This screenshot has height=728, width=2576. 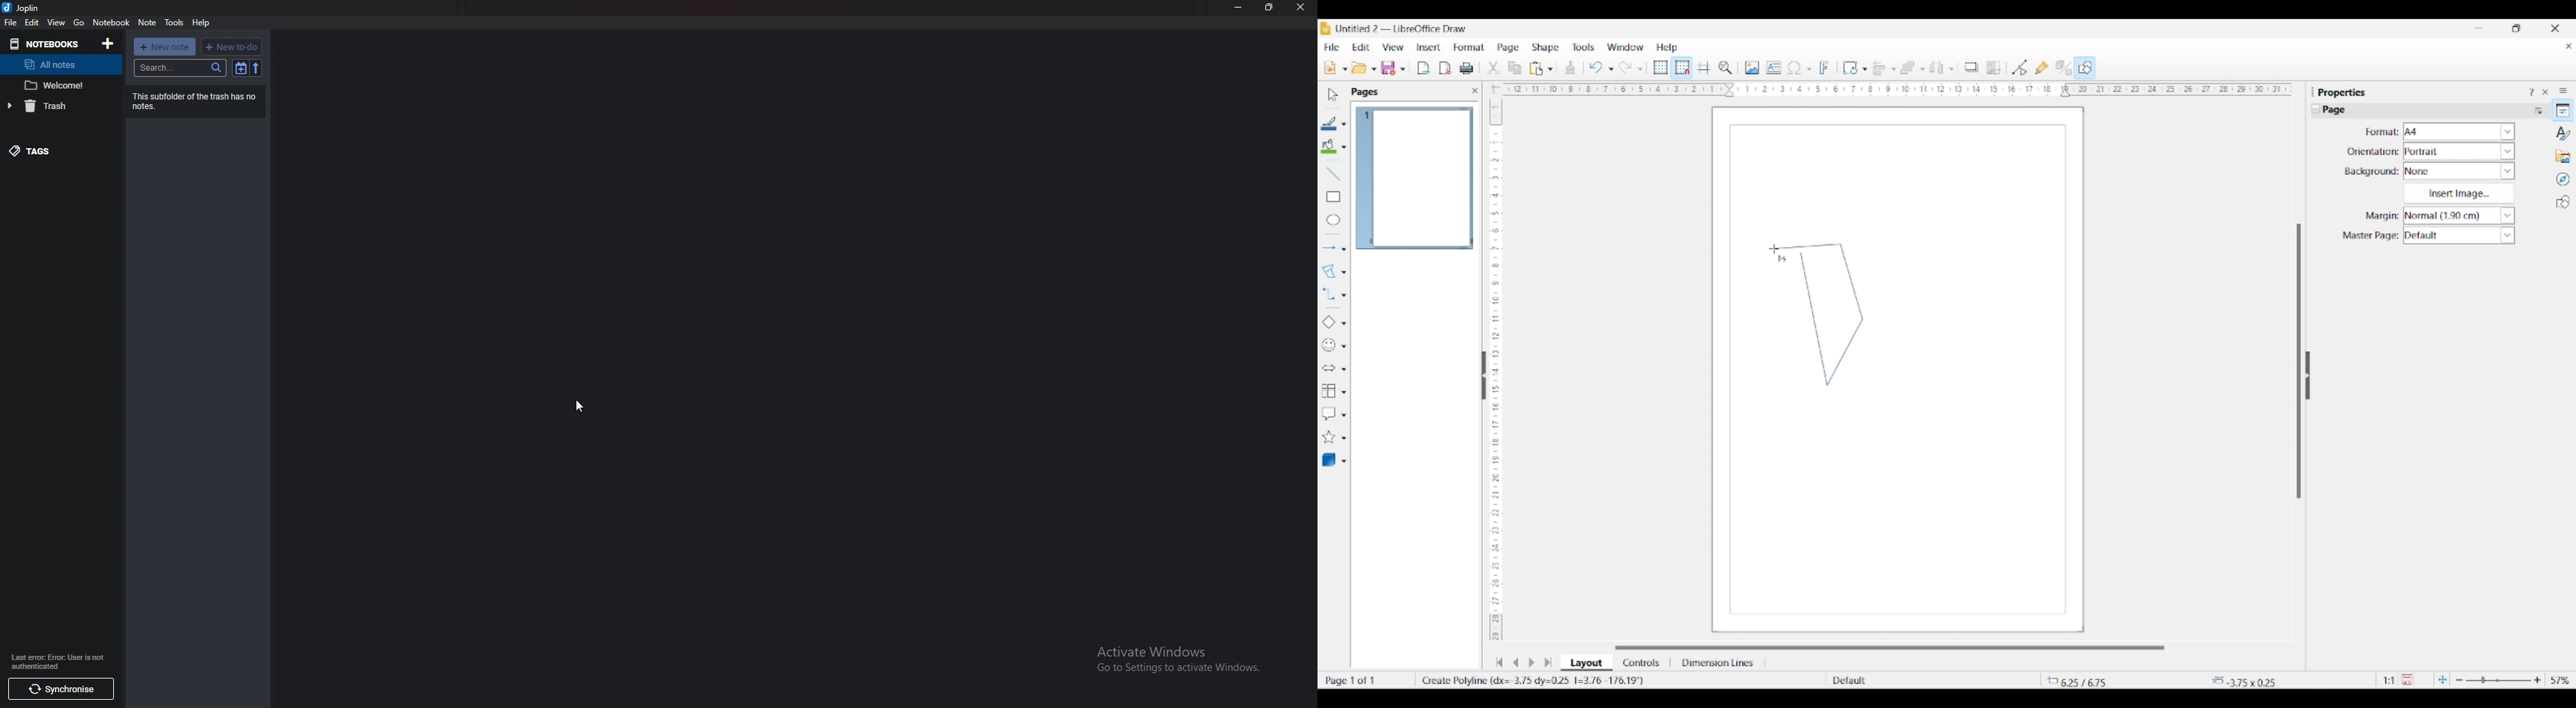 What do you see at coordinates (2460, 131) in the screenshot?
I see `Format options` at bounding box center [2460, 131].